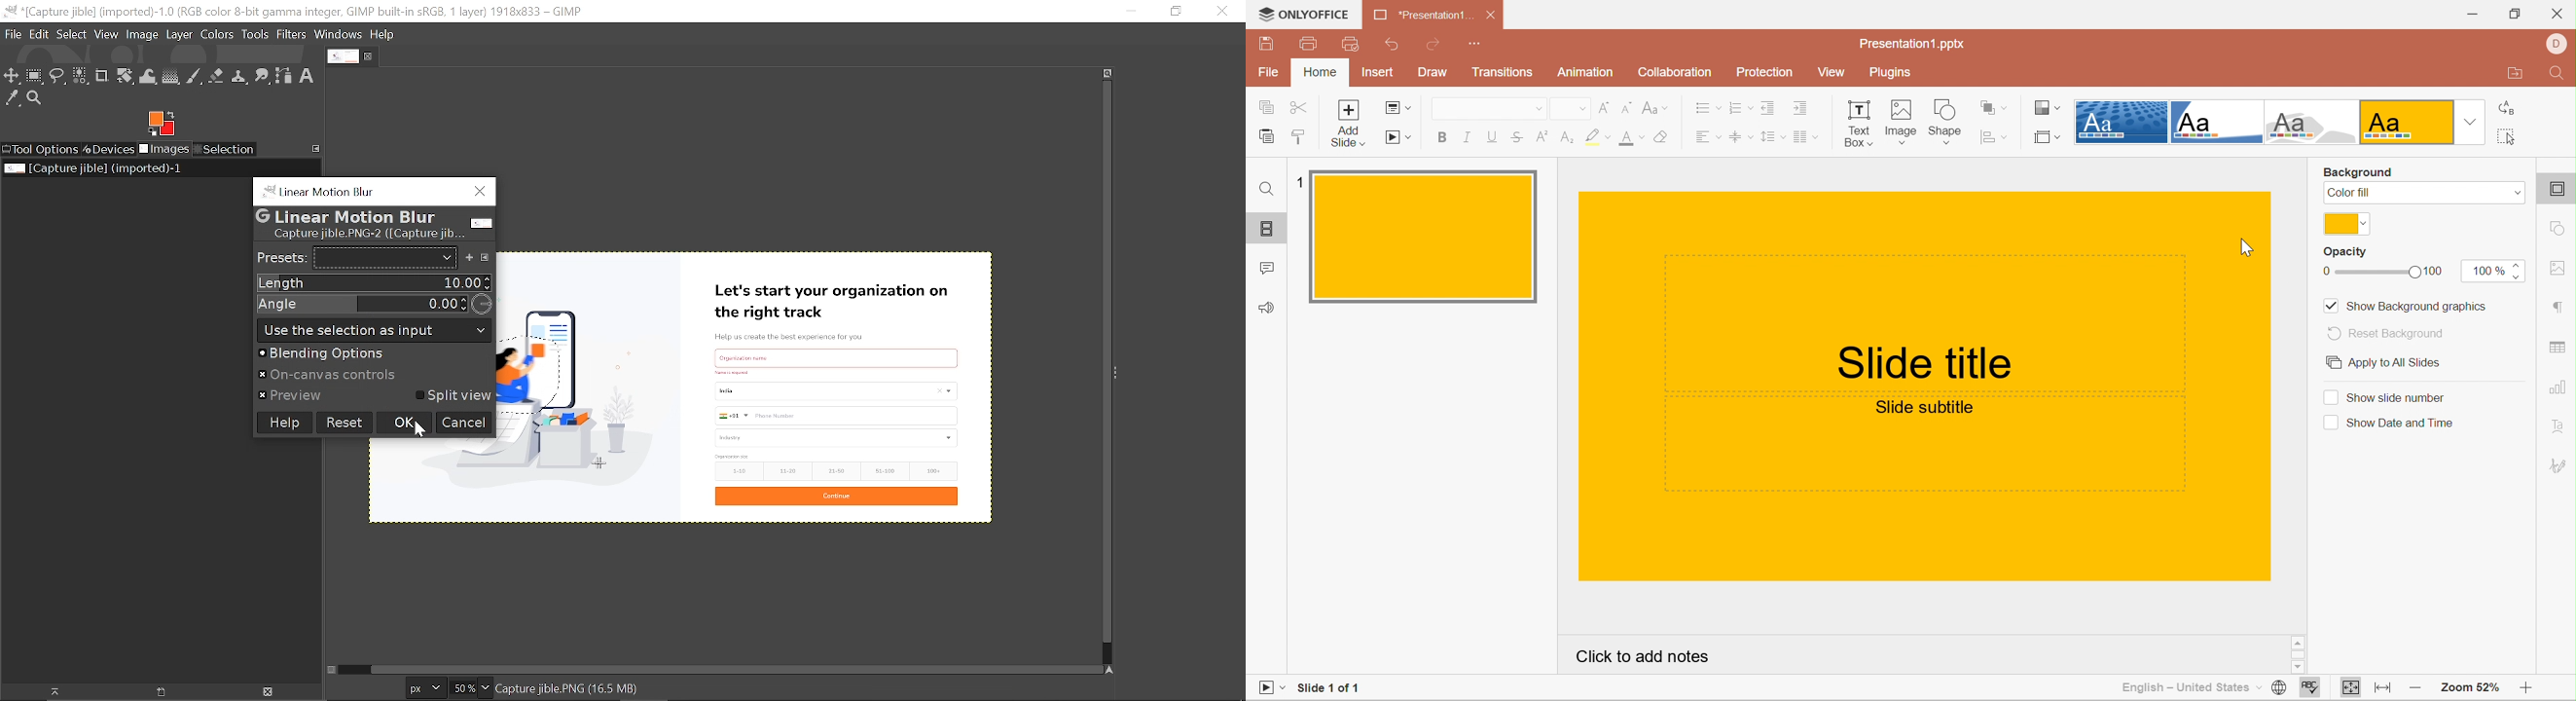 This screenshot has height=728, width=2576. I want to click on Font, so click(1482, 111).